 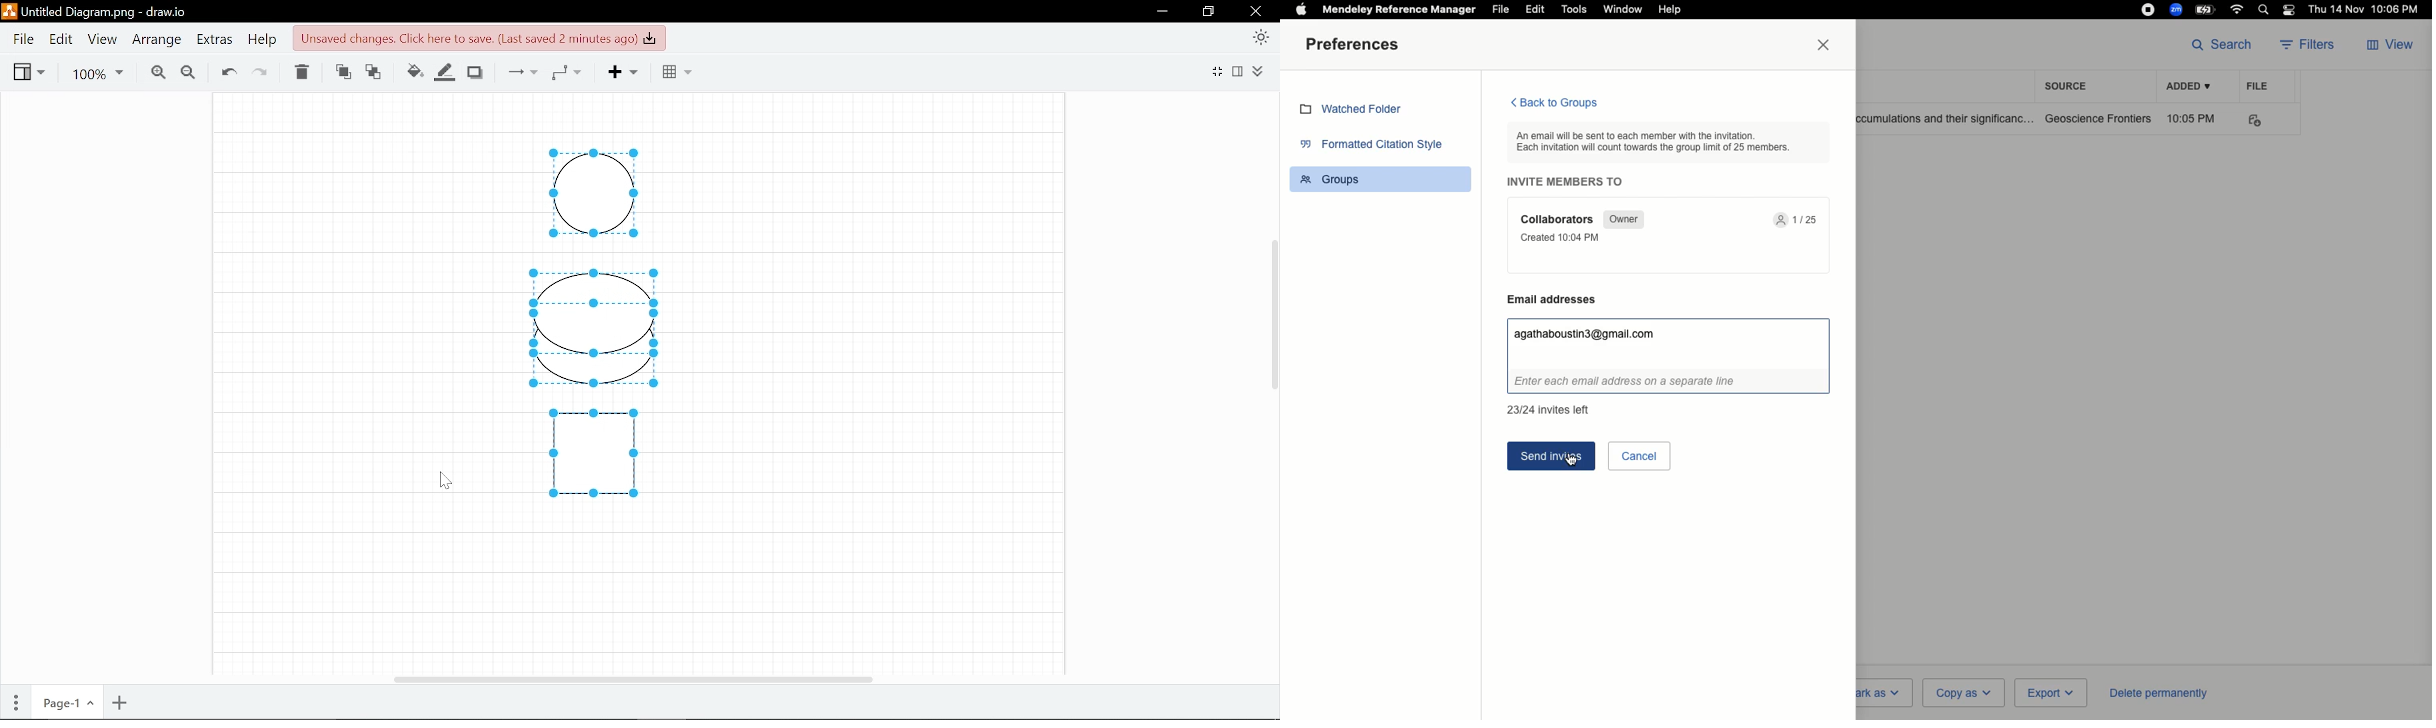 What do you see at coordinates (2049, 694) in the screenshot?
I see `Export` at bounding box center [2049, 694].